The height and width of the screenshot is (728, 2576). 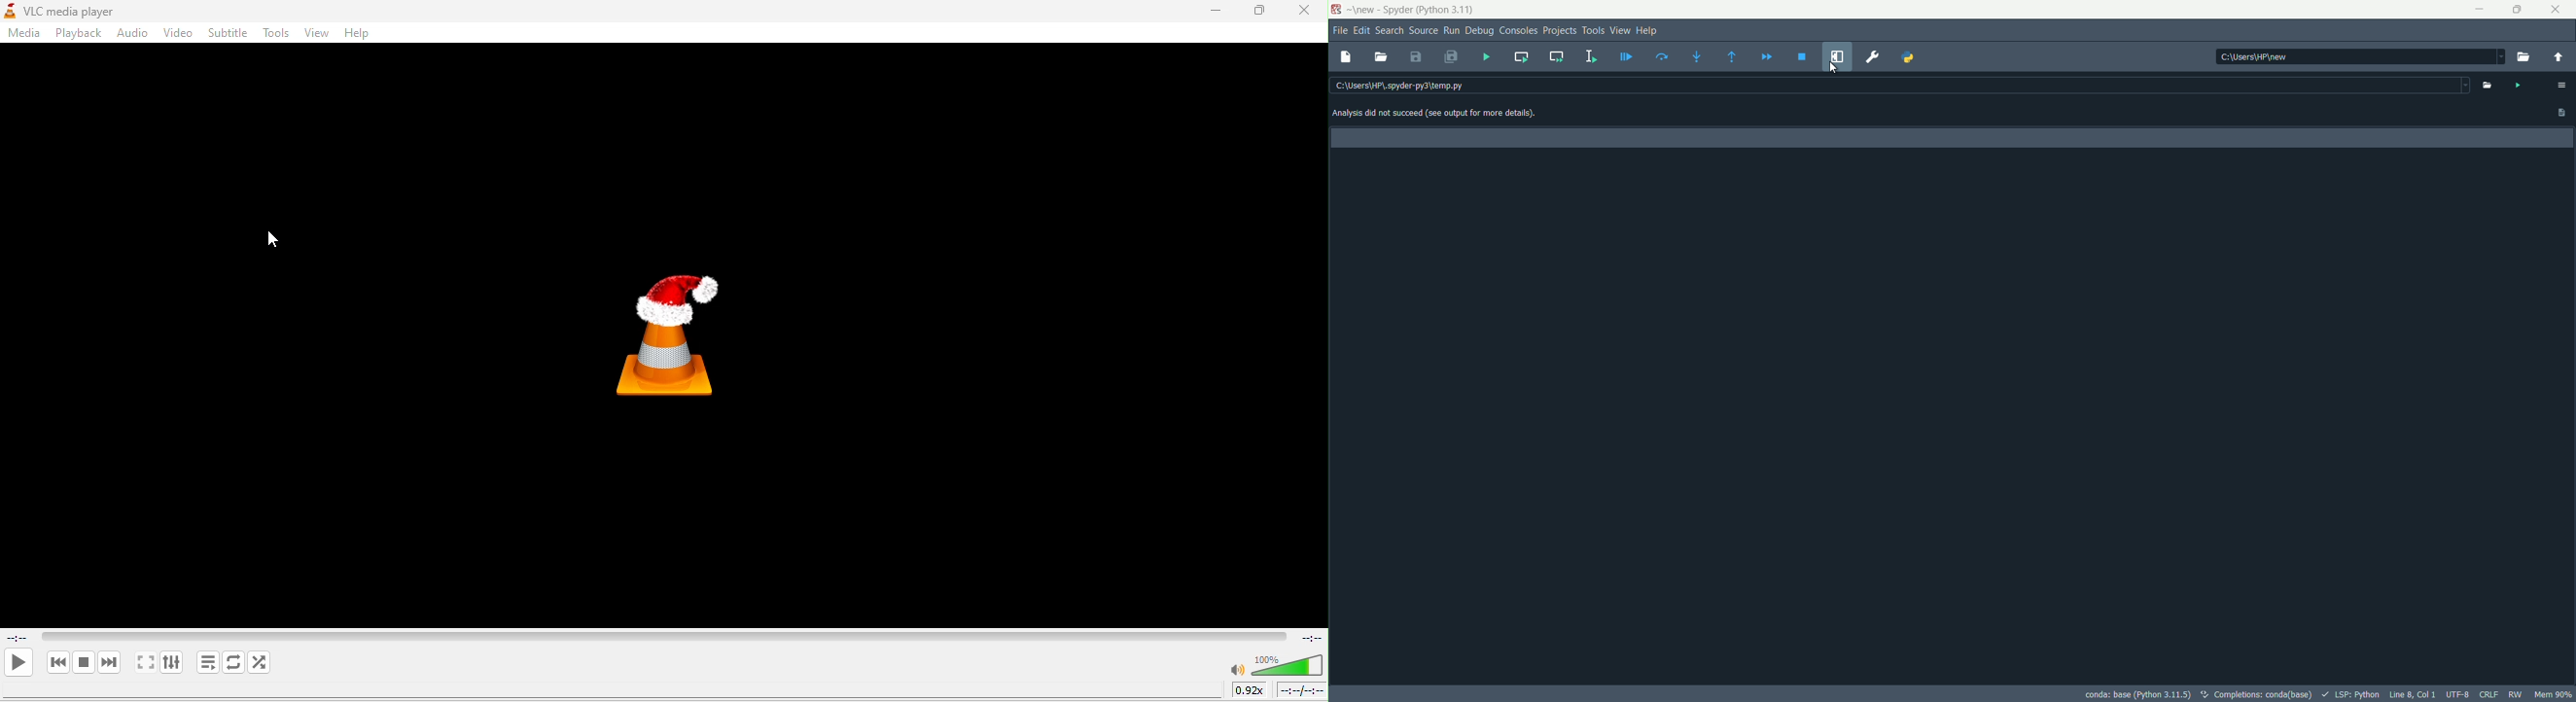 I want to click on toggle playlist, so click(x=208, y=662).